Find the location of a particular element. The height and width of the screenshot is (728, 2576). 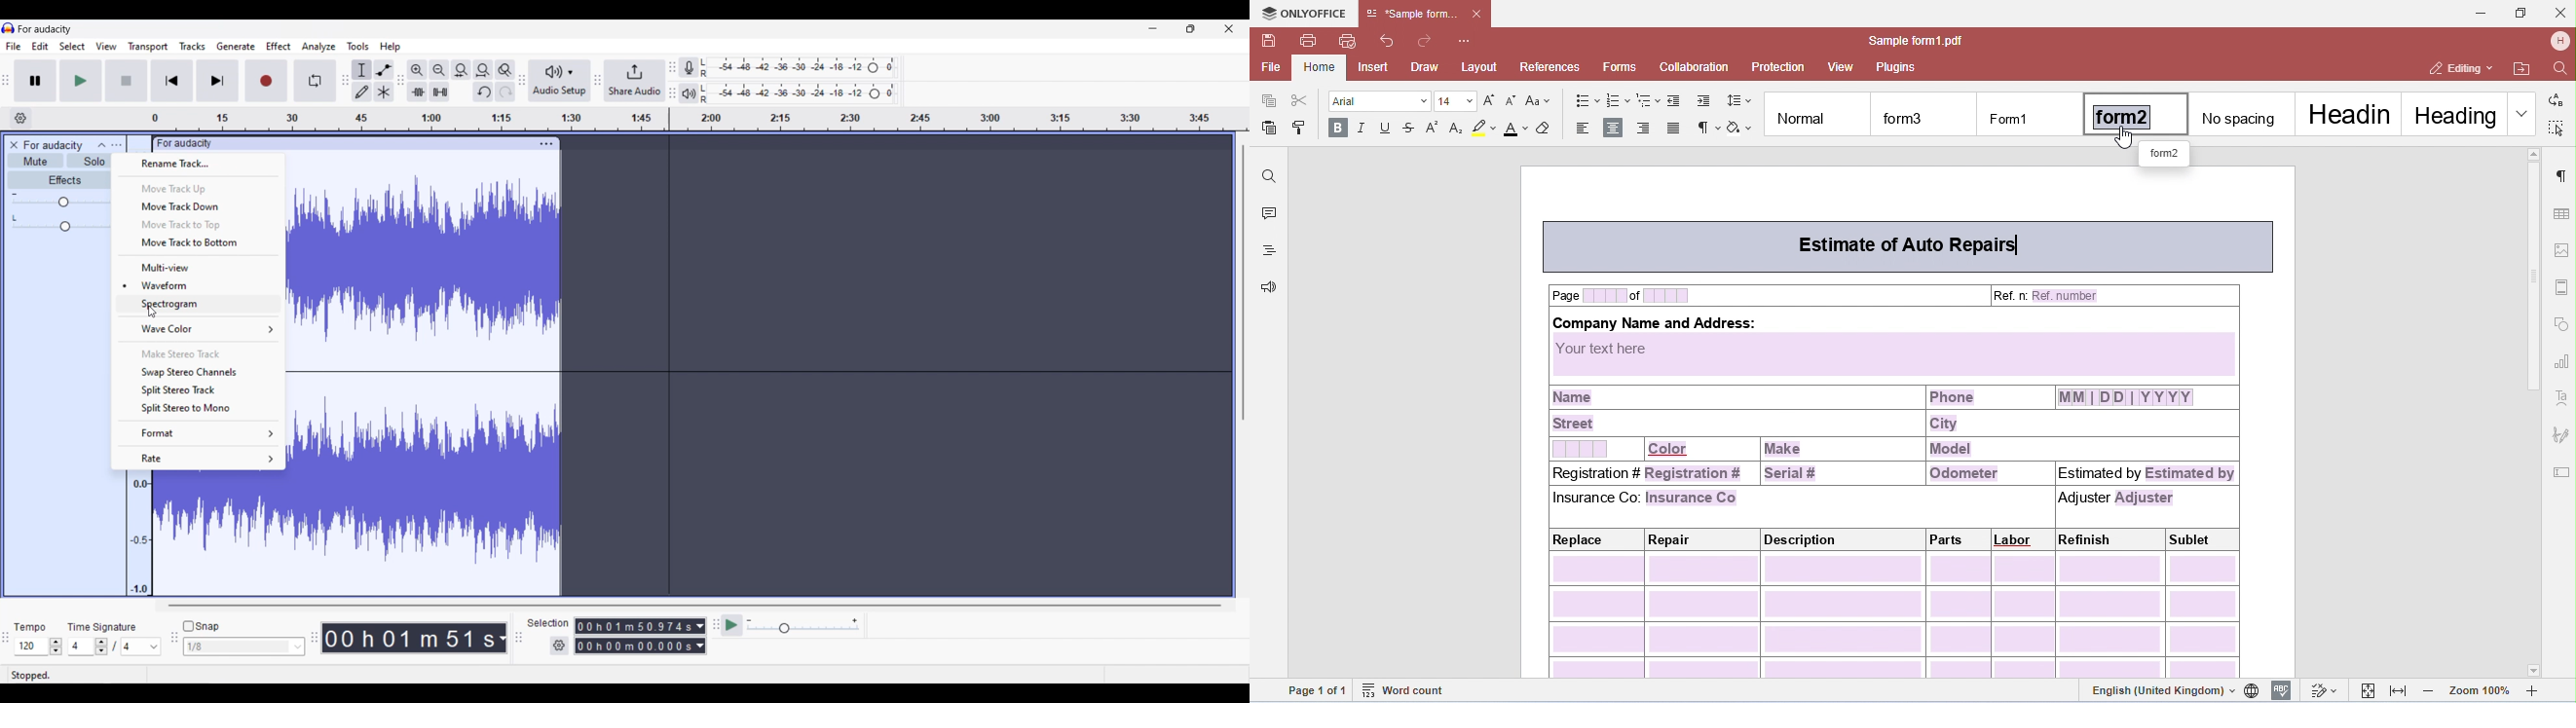

Mute is located at coordinates (36, 161).